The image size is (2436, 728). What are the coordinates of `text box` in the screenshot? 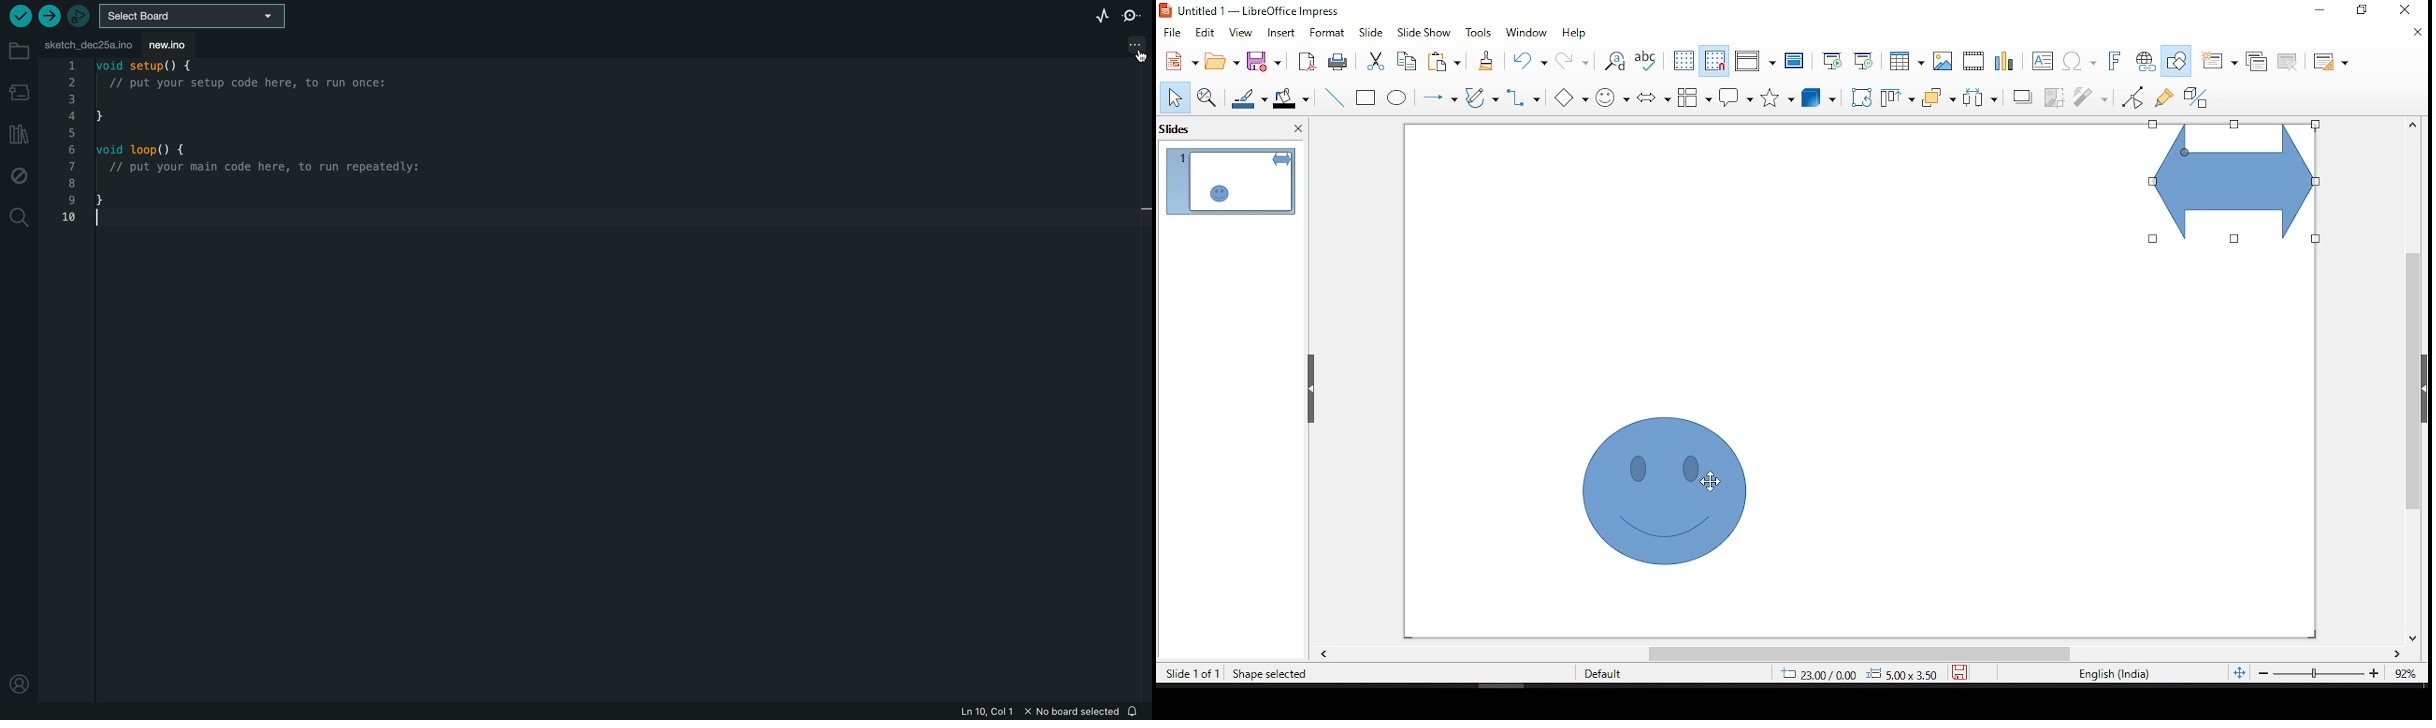 It's located at (2045, 63).